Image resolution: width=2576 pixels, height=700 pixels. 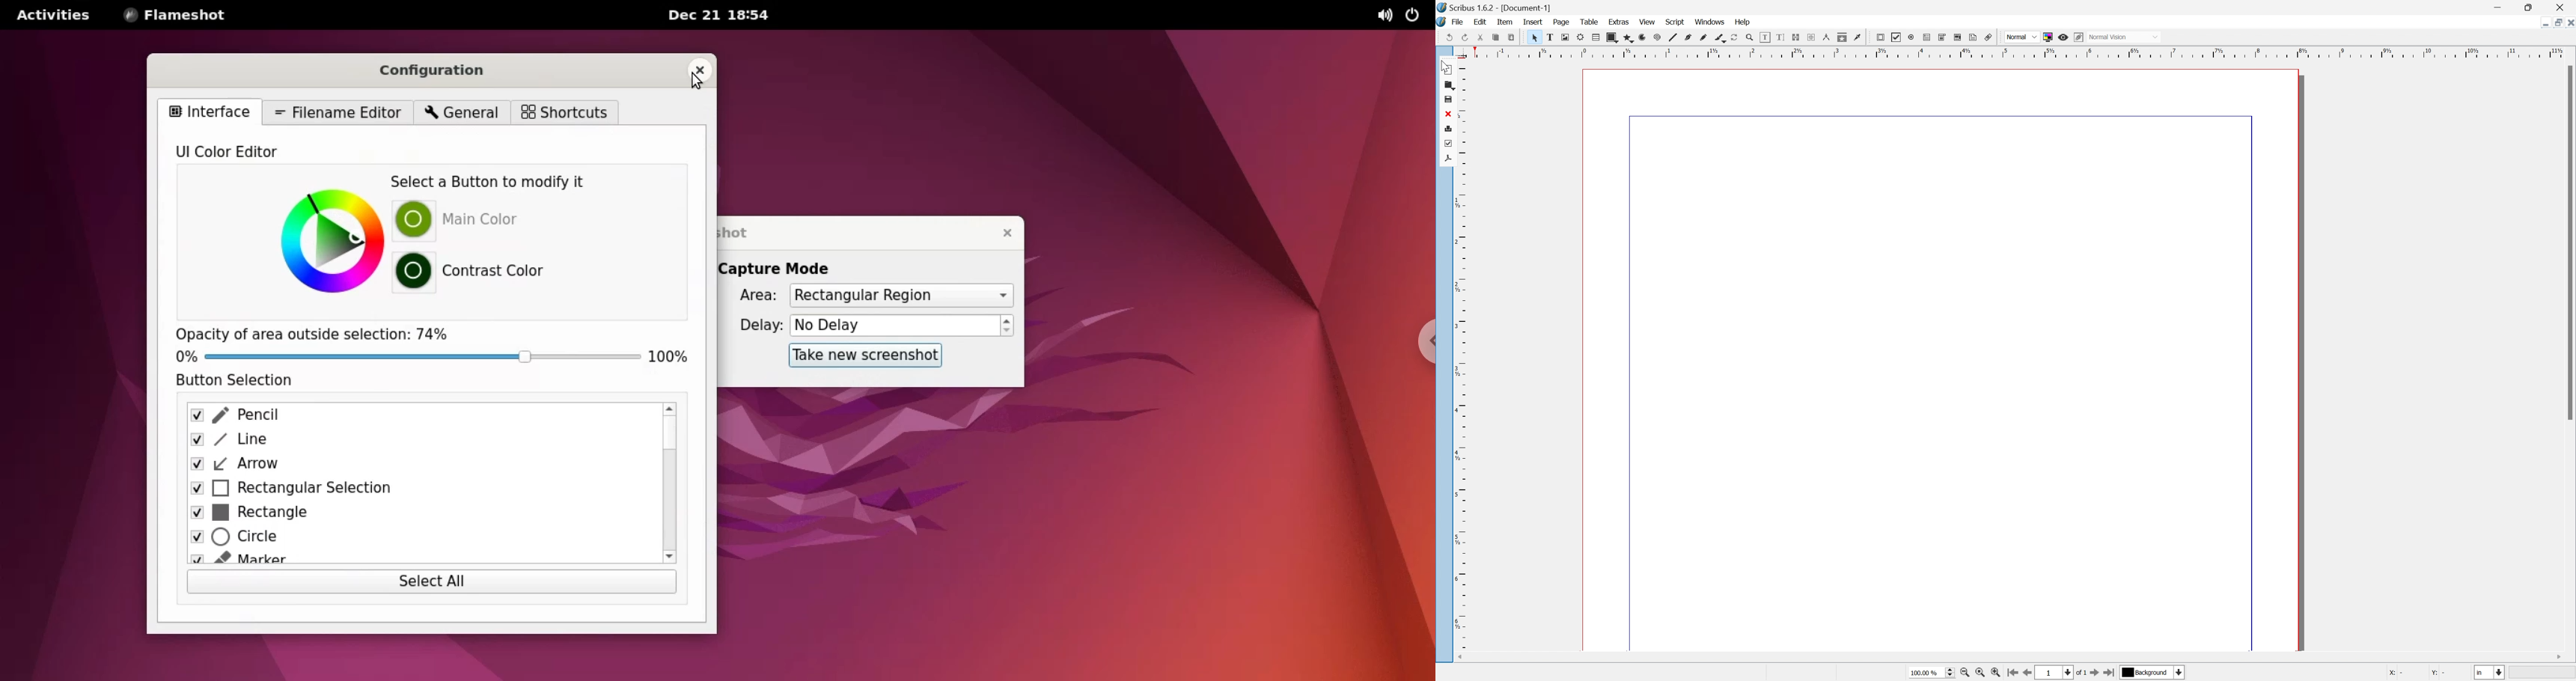 I want to click on pdf push button, so click(x=1988, y=37).